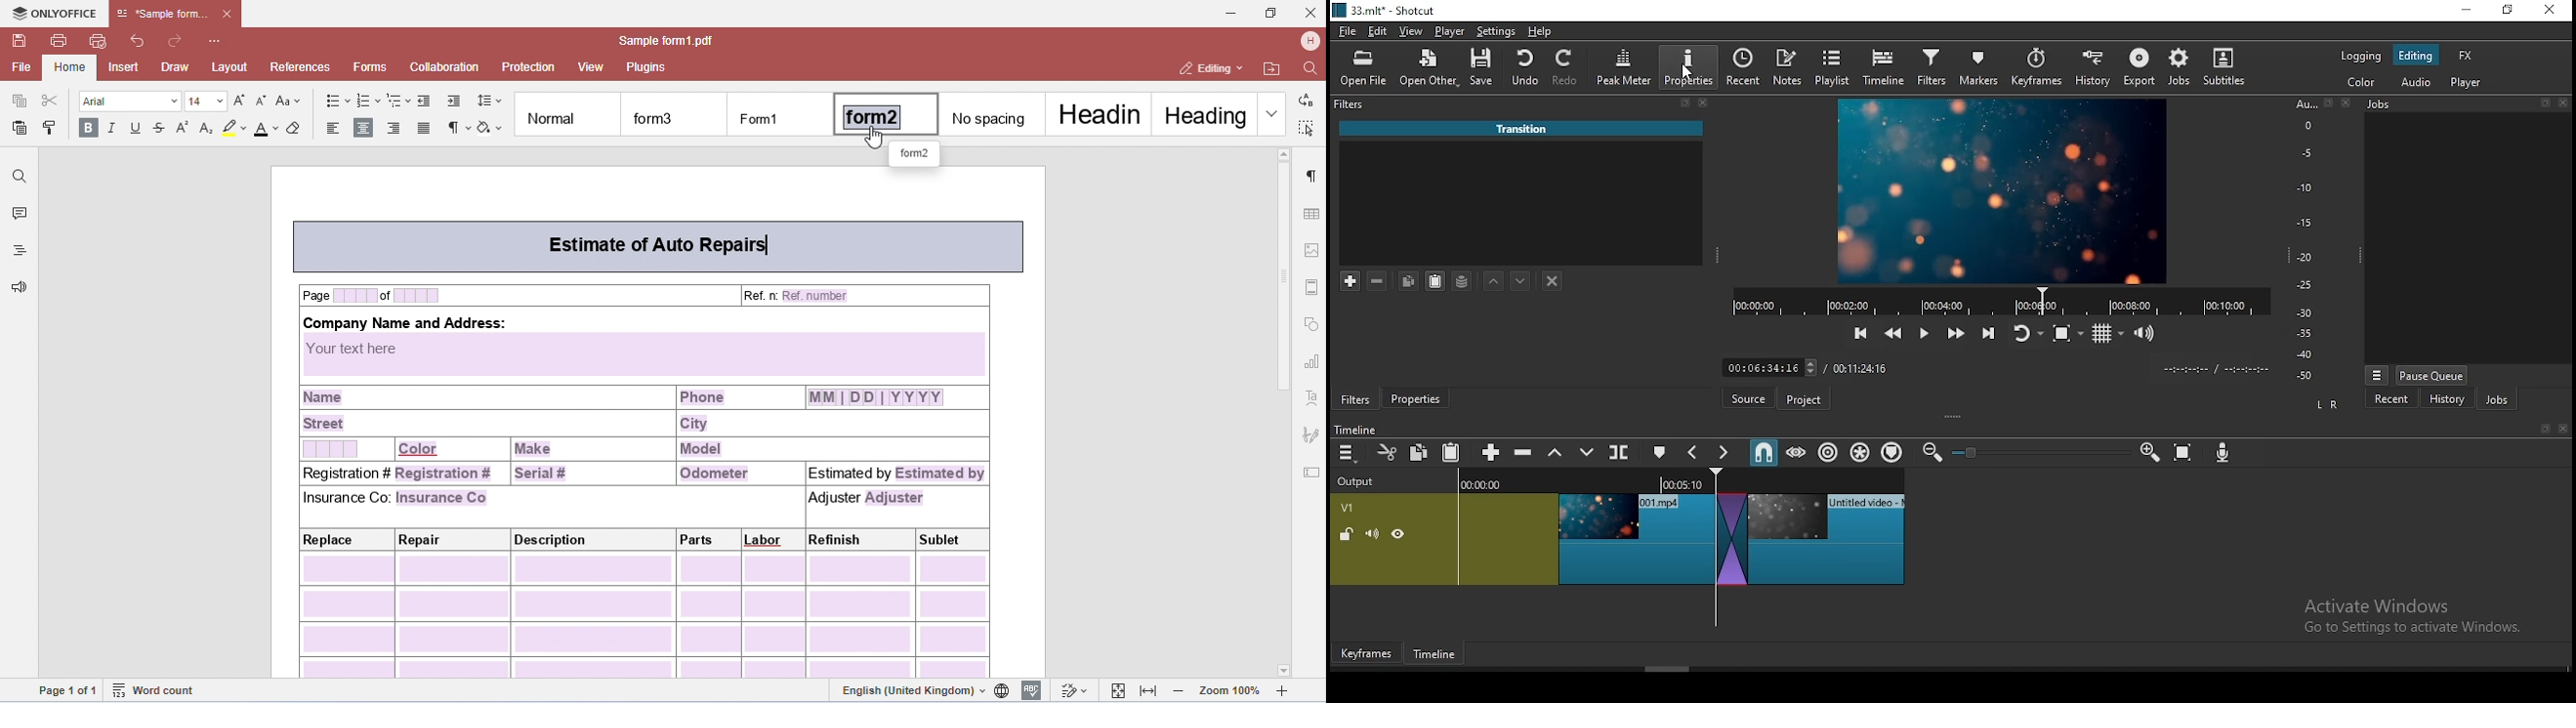 The width and height of the screenshot is (2576, 728). I want to click on recent, so click(2391, 398).